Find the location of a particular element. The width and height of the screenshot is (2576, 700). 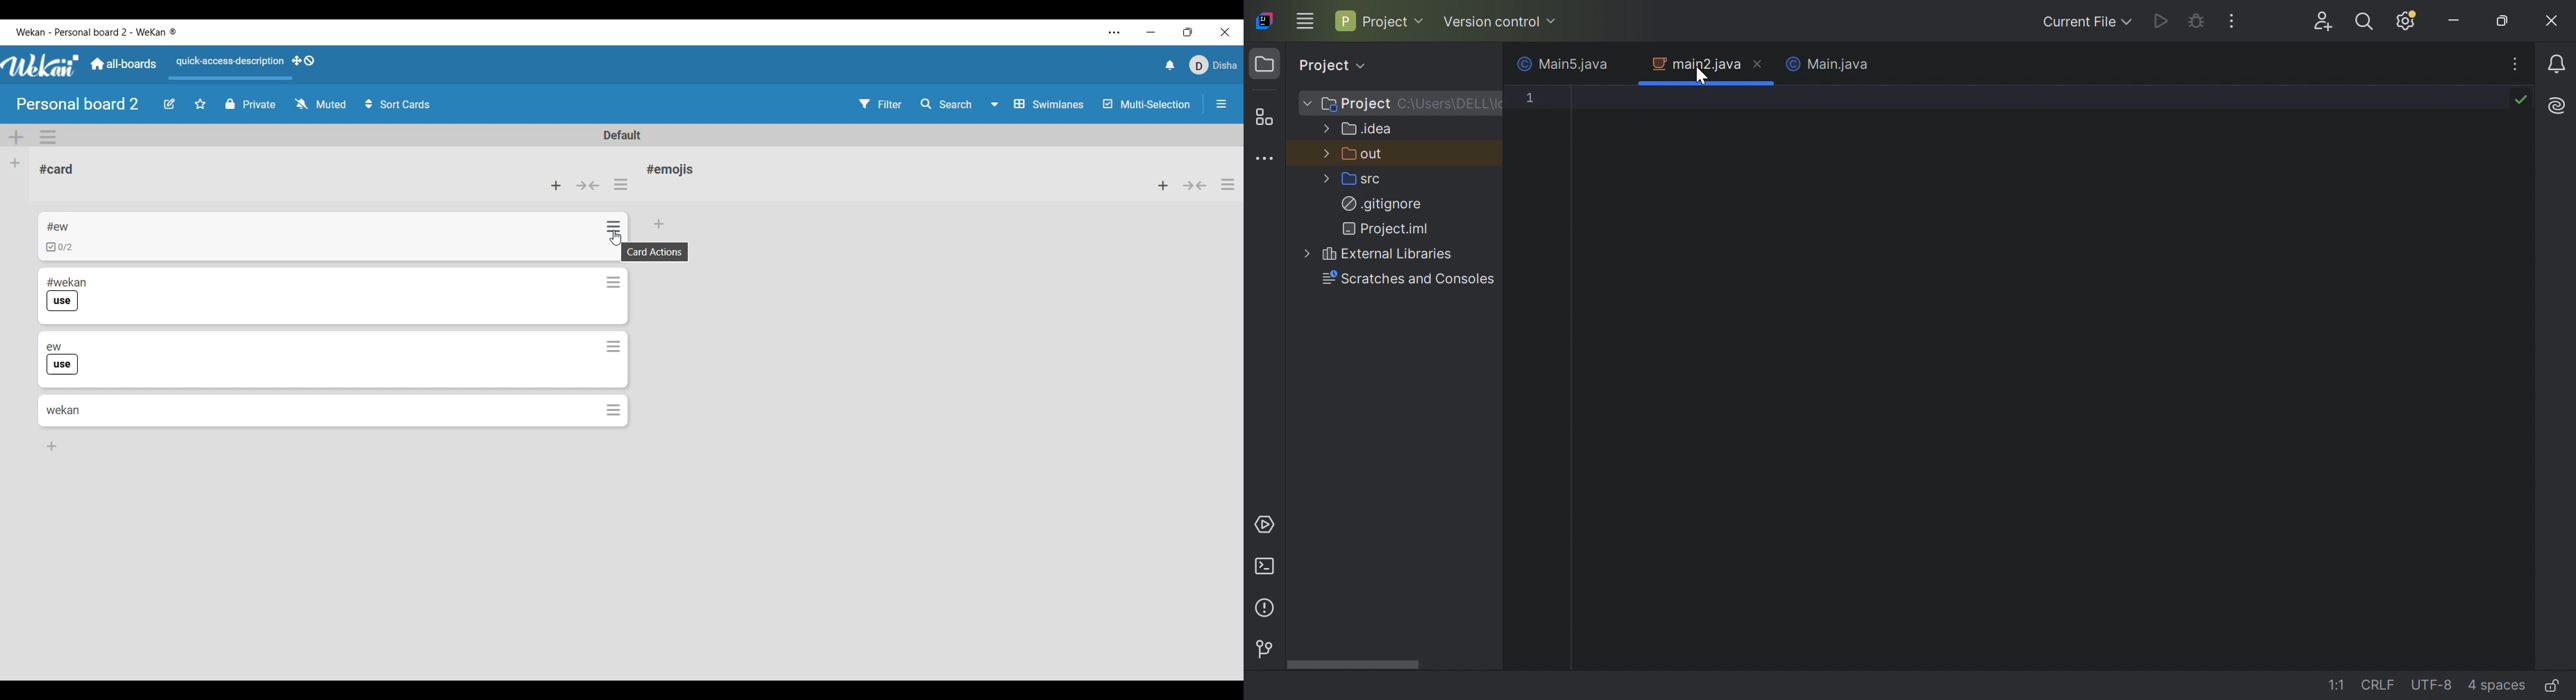

Go to main dashboard is located at coordinates (122, 64).